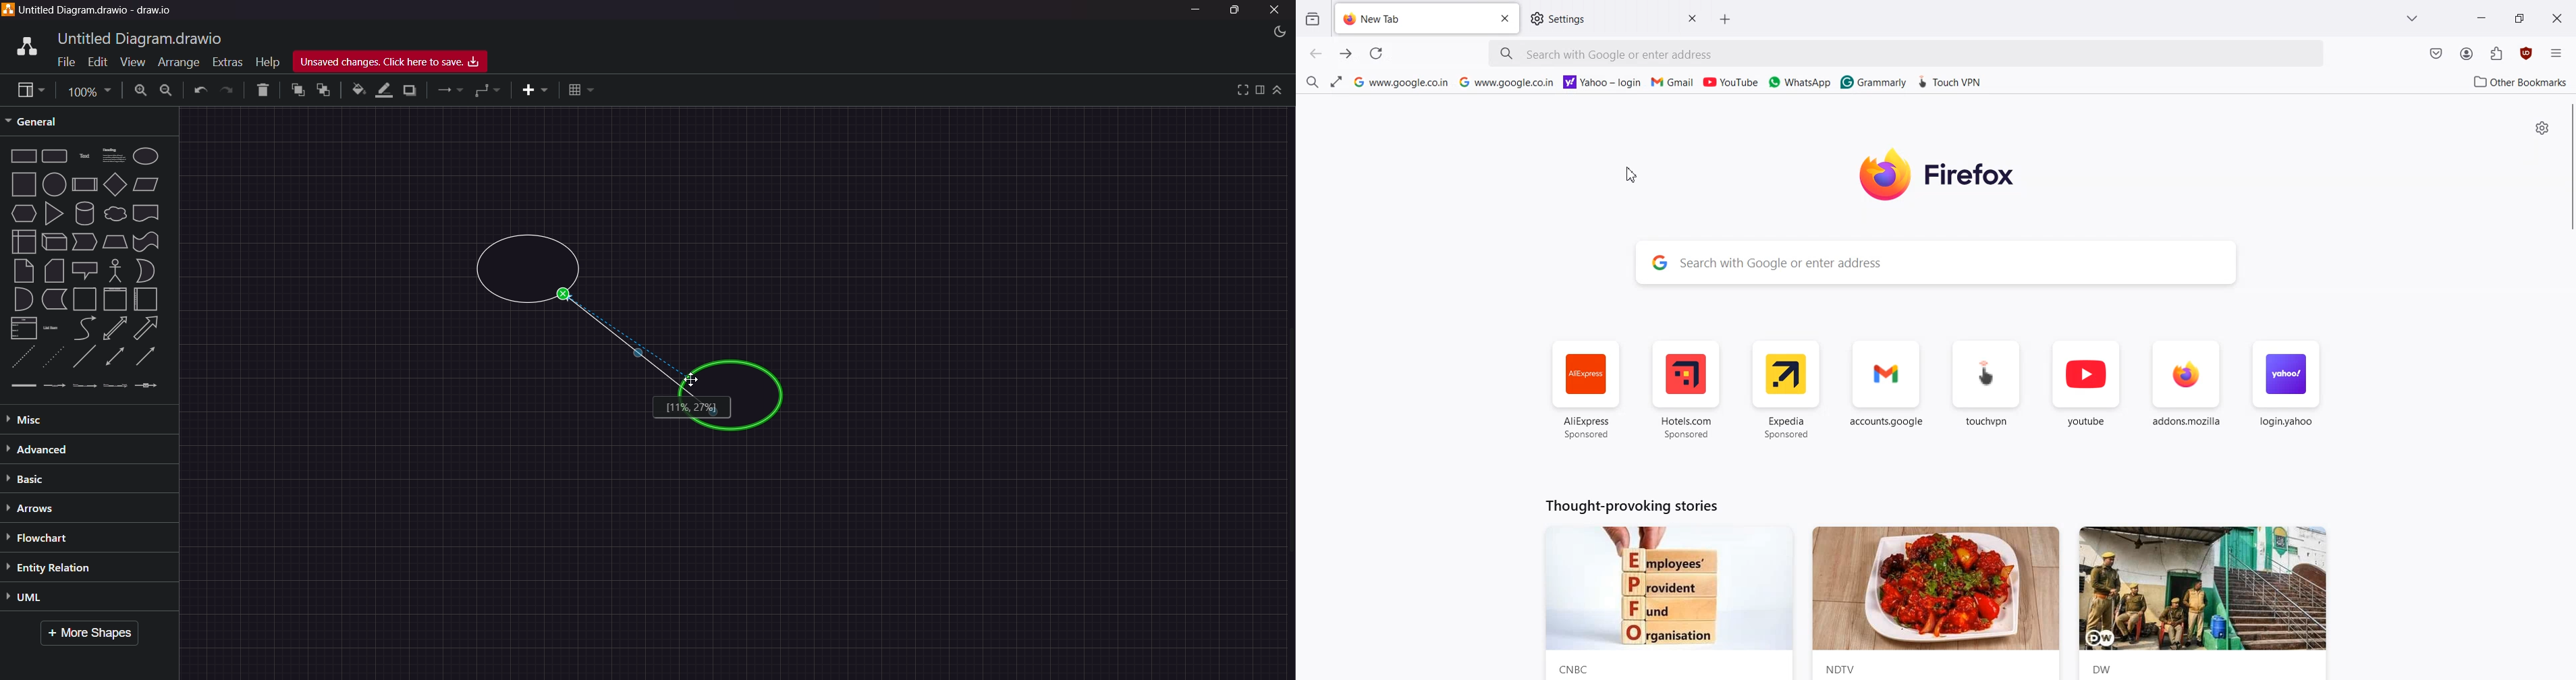 This screenshot has height=700, width=2576. I want to click on Fullscreen, so click(1335, 82).